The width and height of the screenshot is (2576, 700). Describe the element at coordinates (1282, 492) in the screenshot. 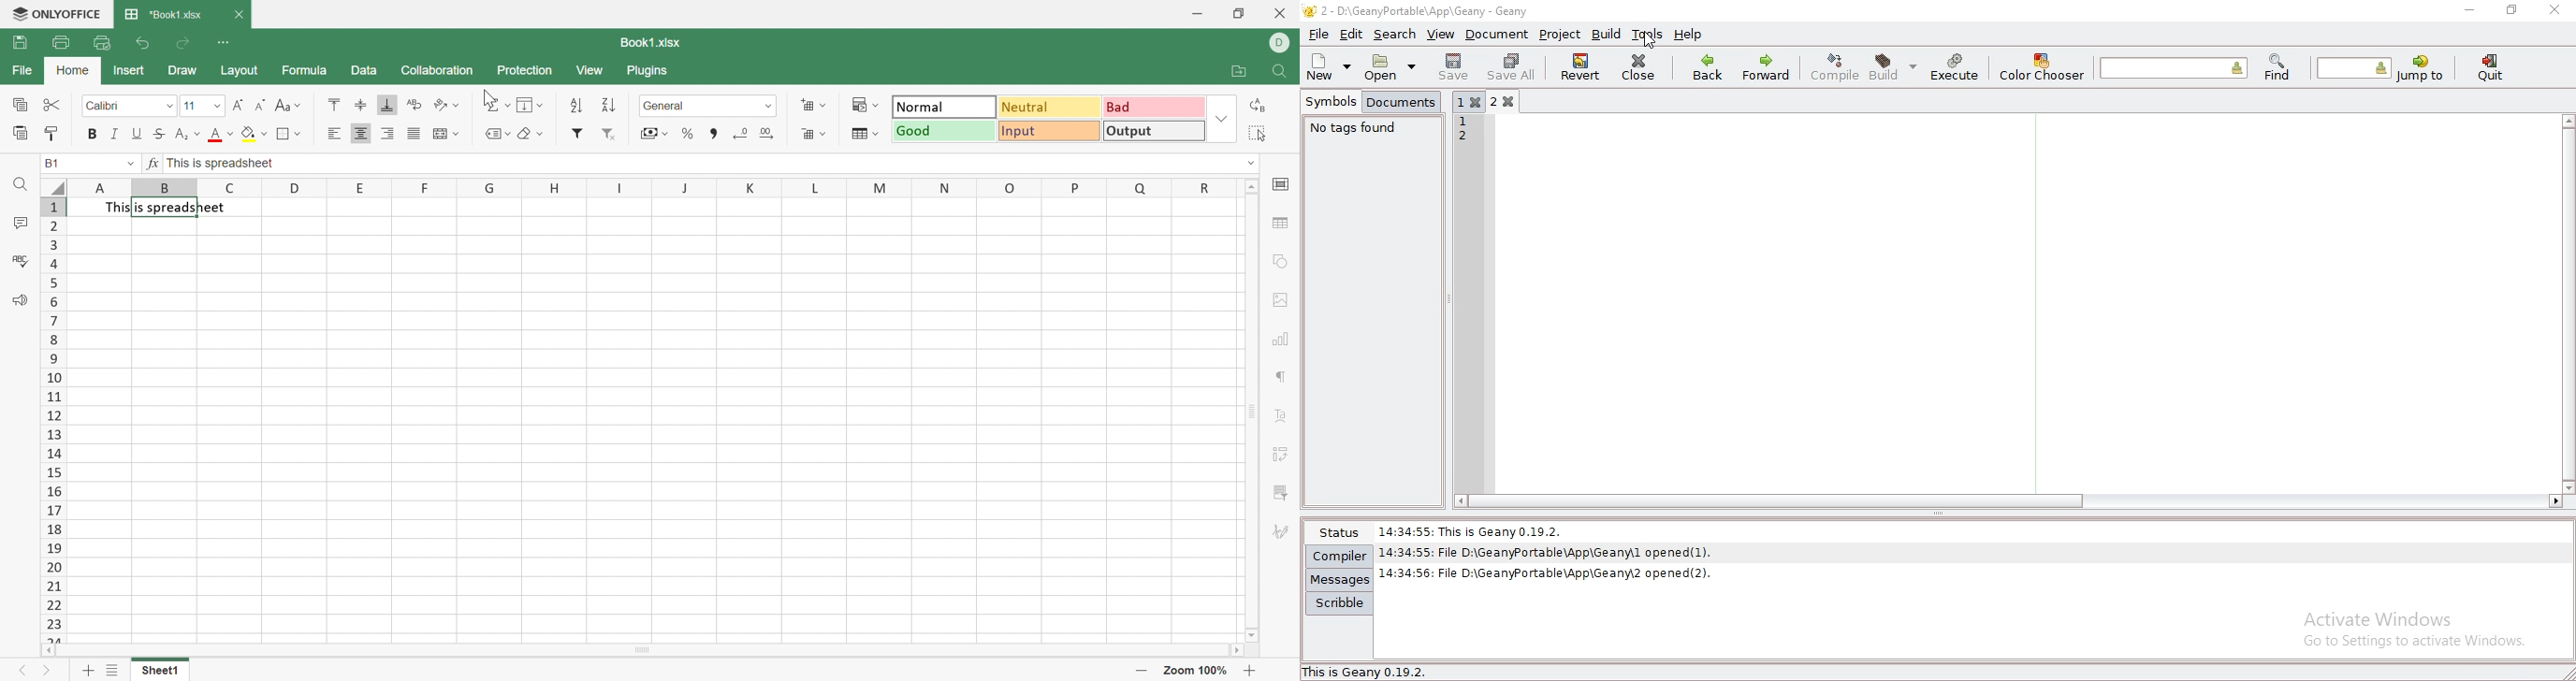

I see `Slicer settings` at that location.